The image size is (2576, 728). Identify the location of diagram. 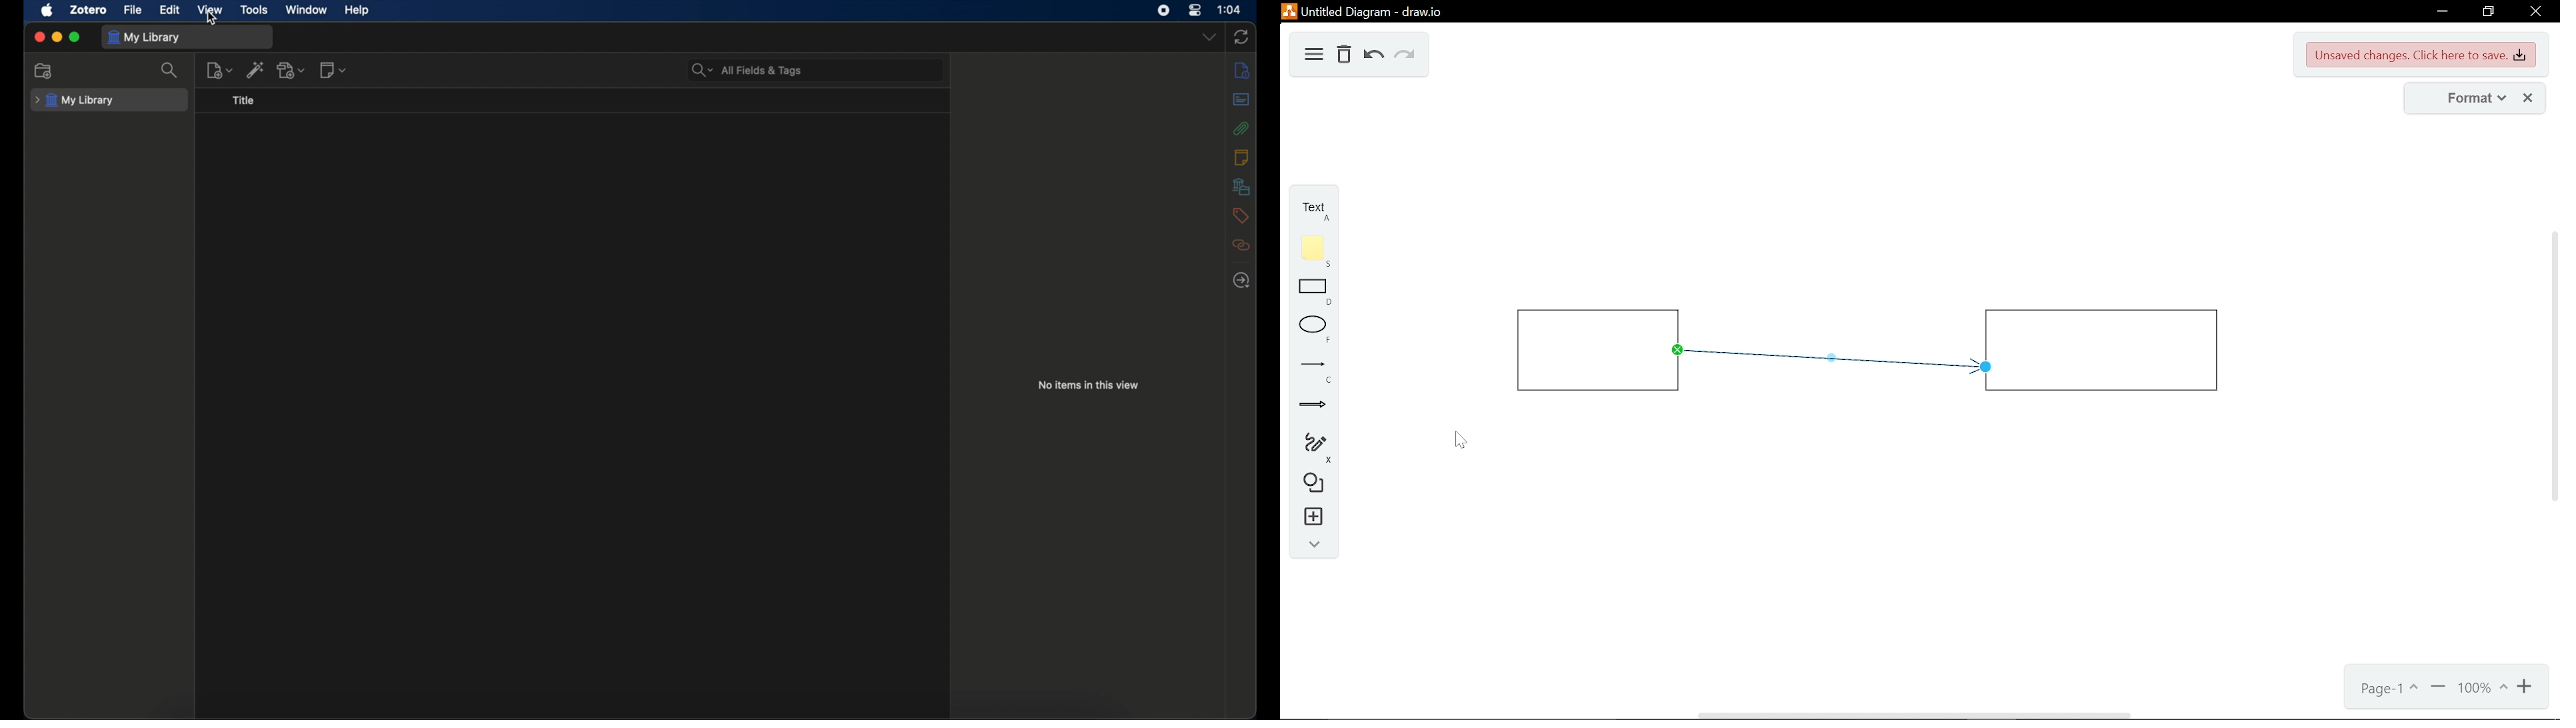
(1314, 55).